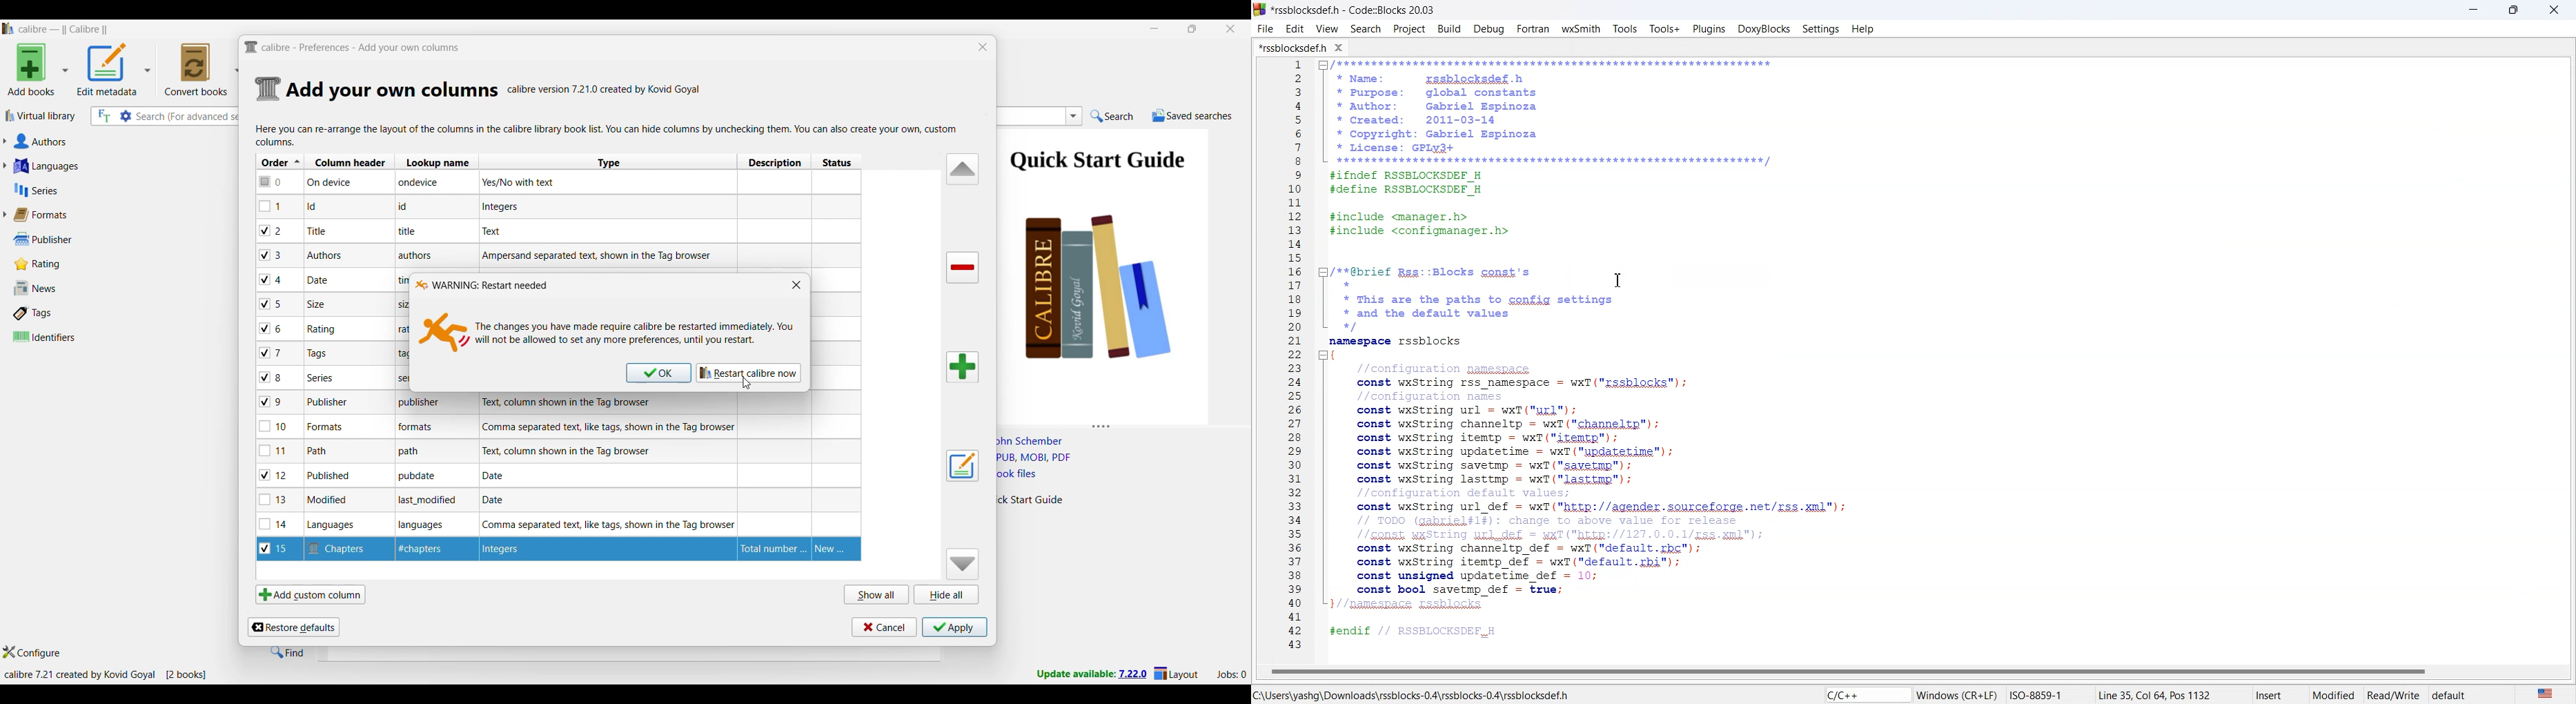  I want to click on Logo of current settings, so click(269, 89).